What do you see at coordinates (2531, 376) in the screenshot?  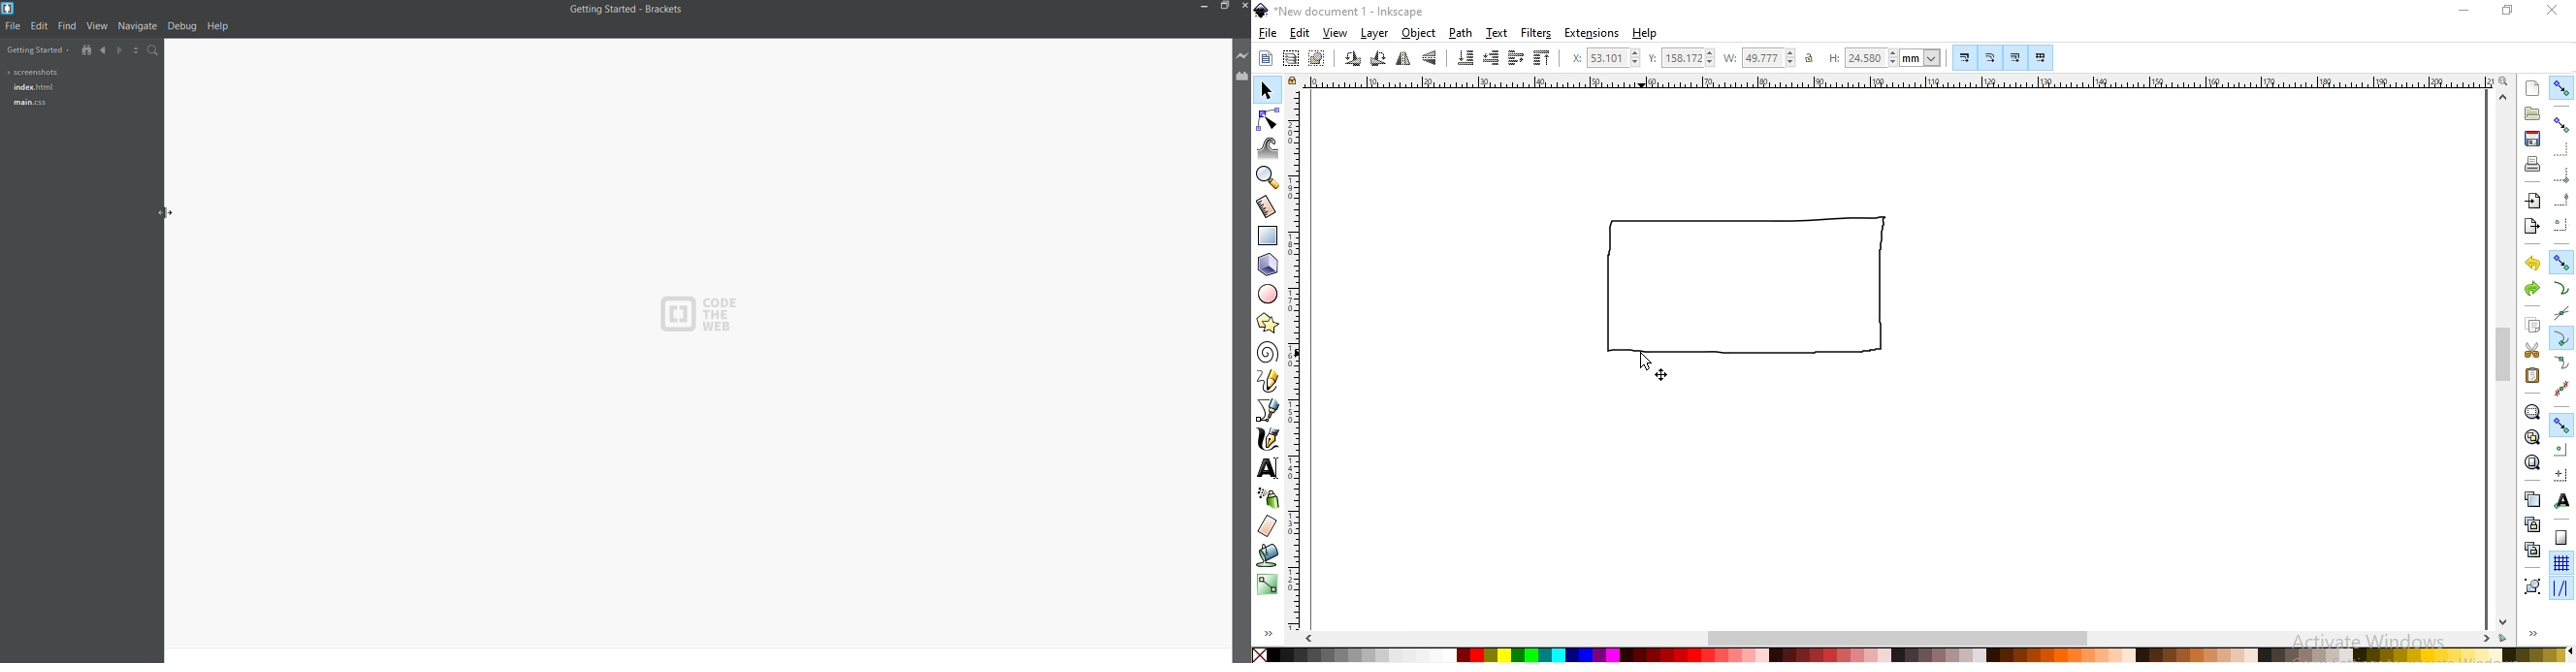 I see `paste` at bounding box center [2531, 376].